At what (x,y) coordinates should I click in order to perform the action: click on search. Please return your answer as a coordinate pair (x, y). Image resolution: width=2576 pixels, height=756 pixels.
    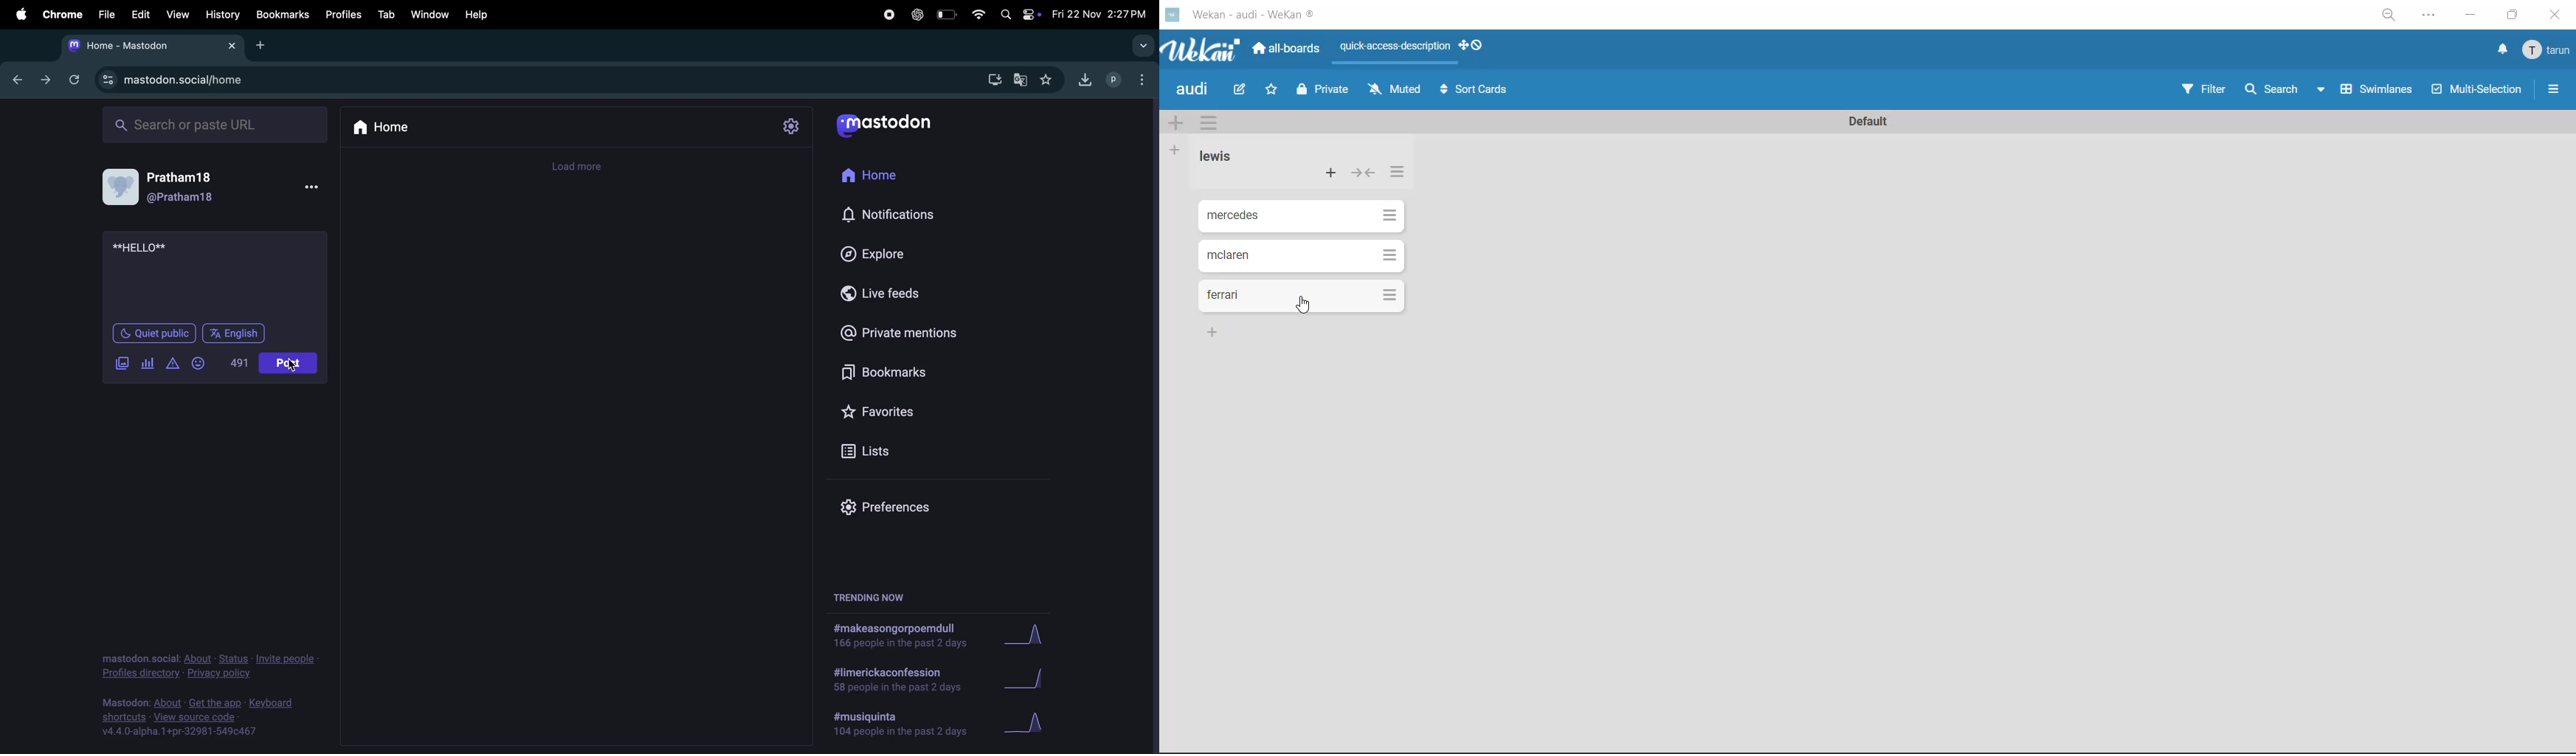
    Looking at the image, I should click on (2286, 89).